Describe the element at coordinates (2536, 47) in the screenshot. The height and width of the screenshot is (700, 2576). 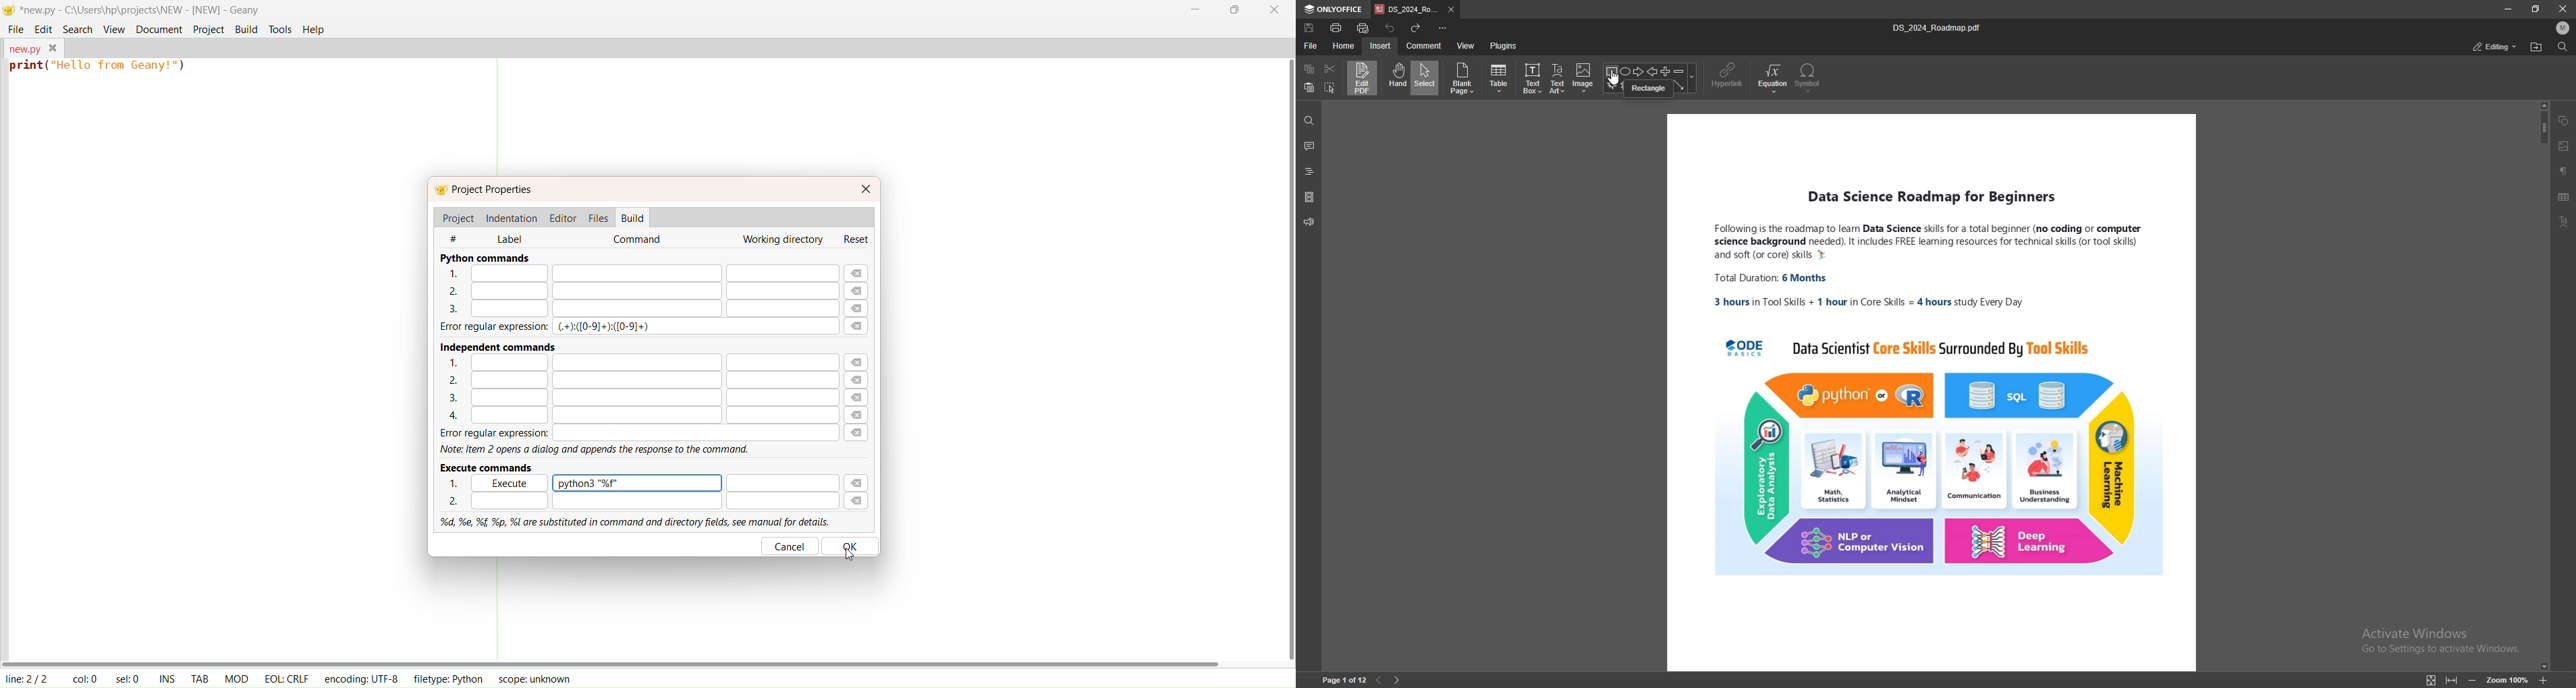
I see `open file location` at that location.